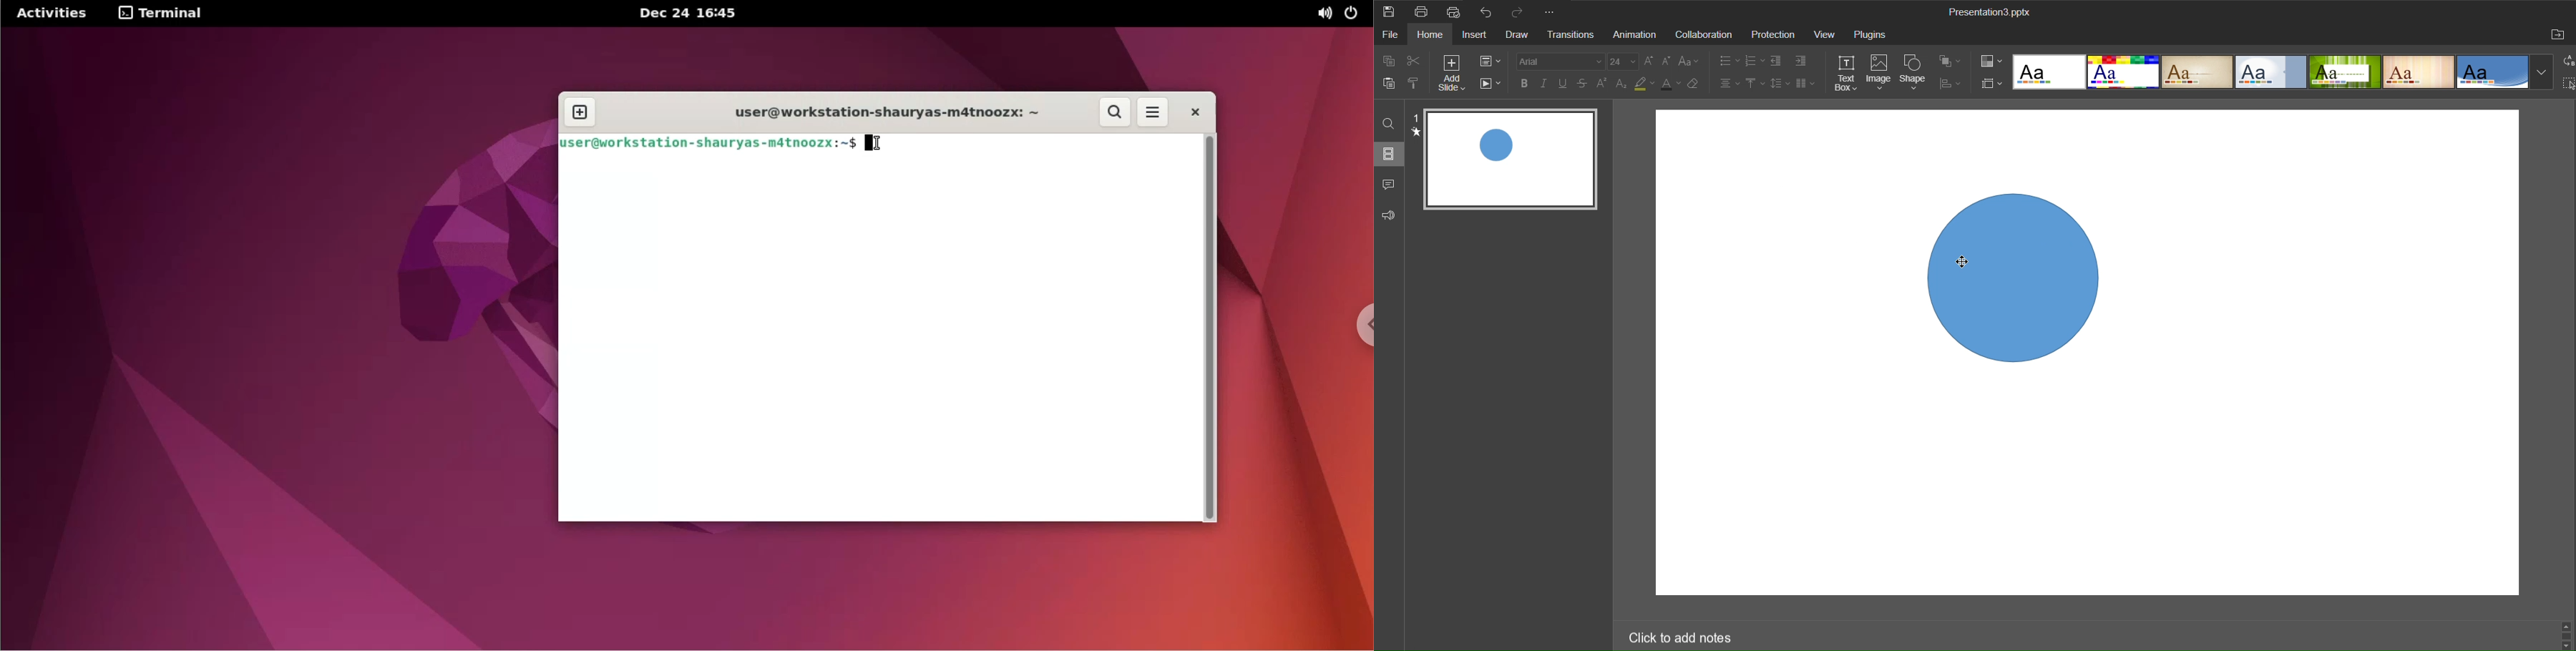  What do you see at coordinates (1574, 37) in the screenshot?
I see `Transitions` at bounding box center [1574, 37].